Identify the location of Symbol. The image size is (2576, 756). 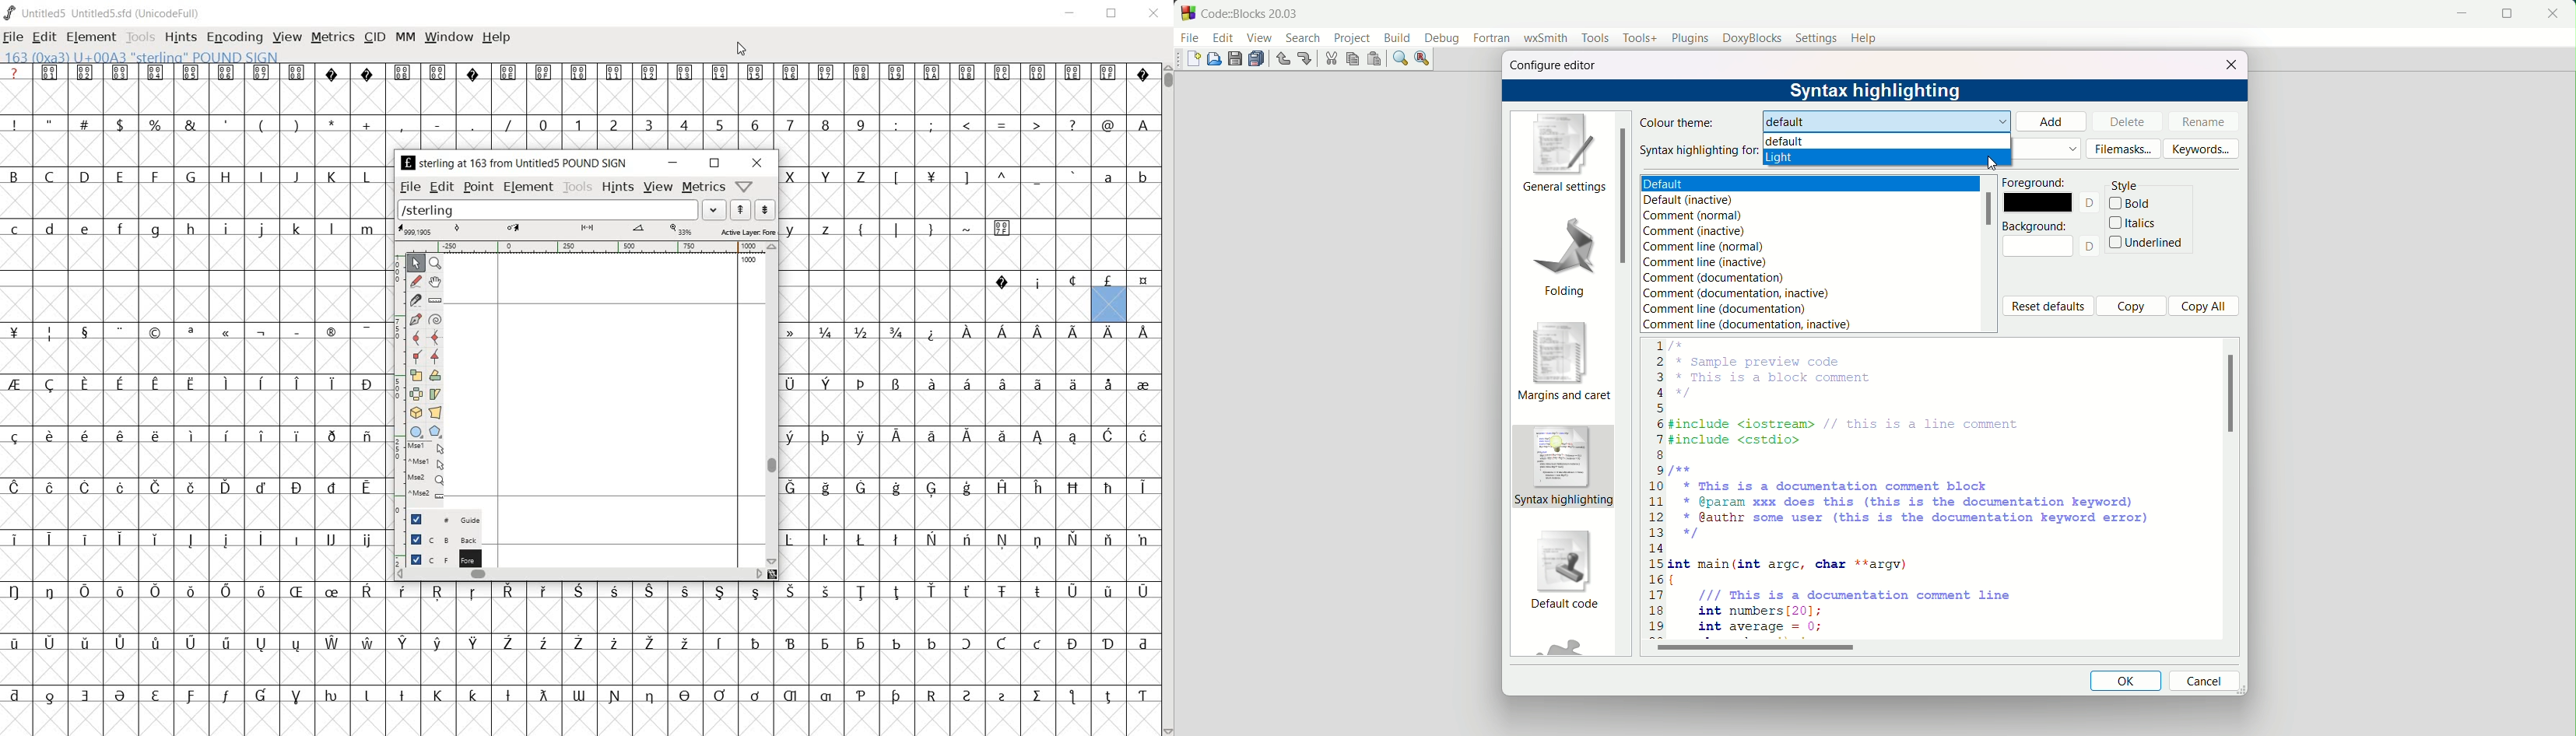
(542, 591).